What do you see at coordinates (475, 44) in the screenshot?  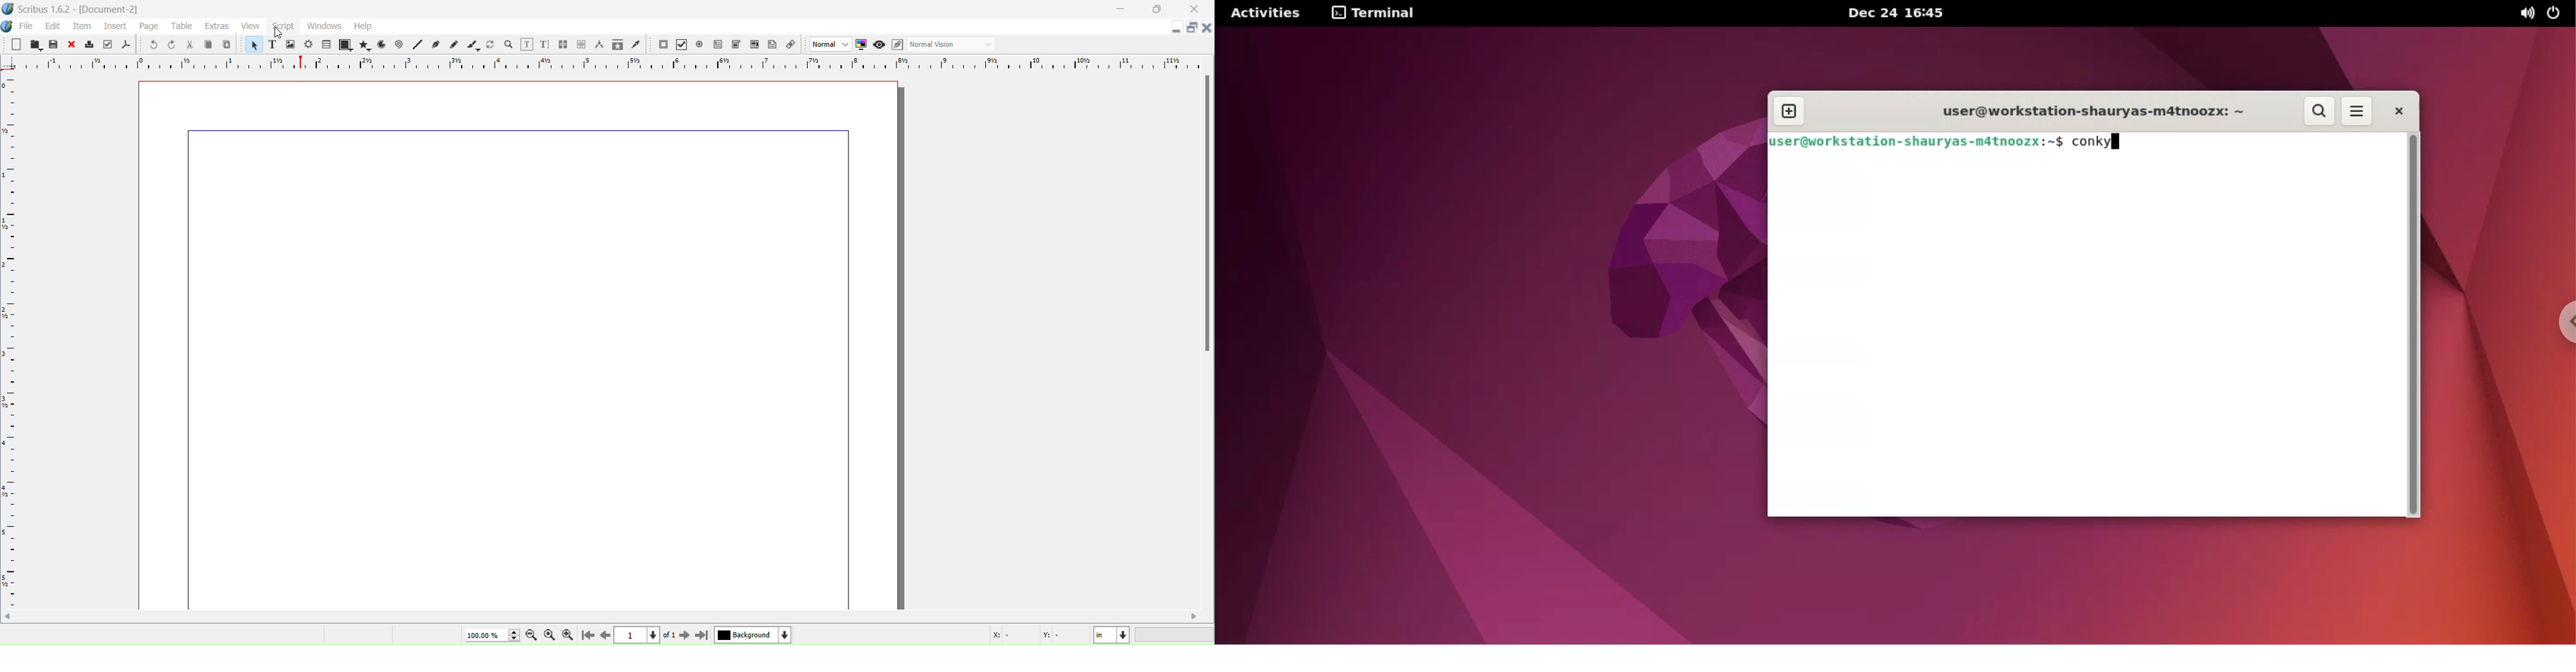 I see `Calligraphic Line` at bounding box center [475, 44].